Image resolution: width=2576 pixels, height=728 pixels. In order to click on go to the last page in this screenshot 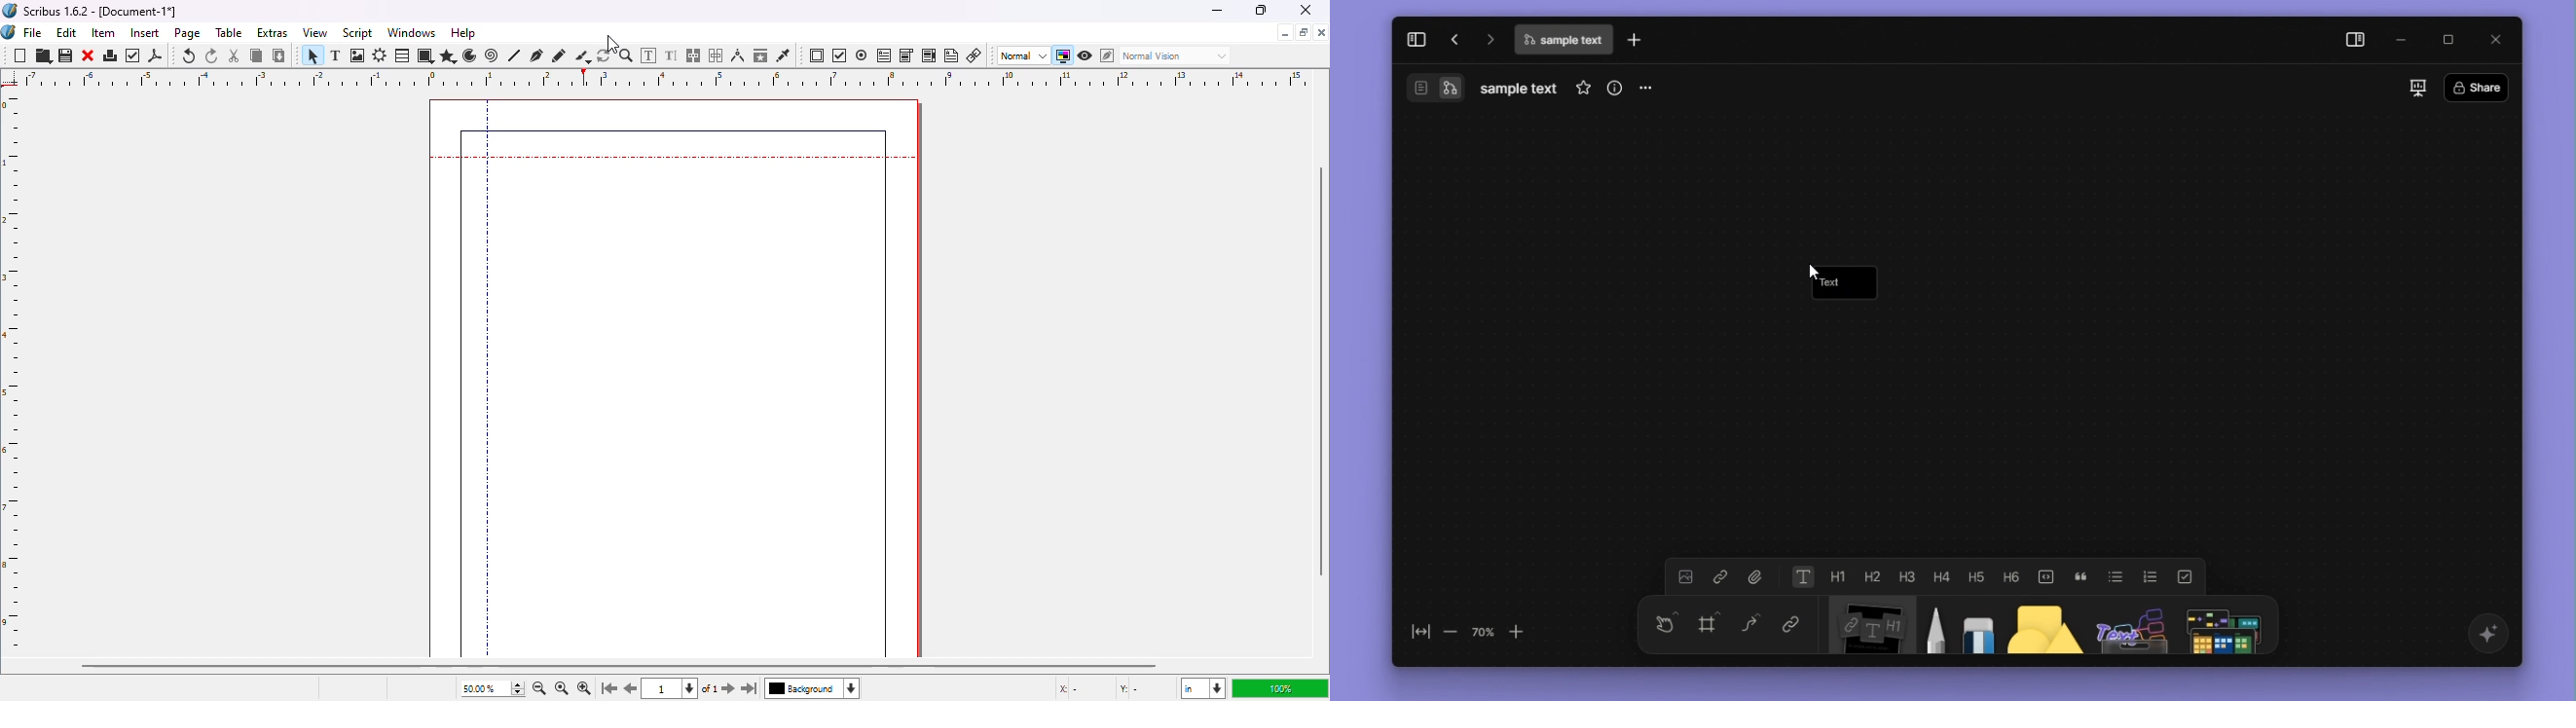, I will do `click(753, 690)`.